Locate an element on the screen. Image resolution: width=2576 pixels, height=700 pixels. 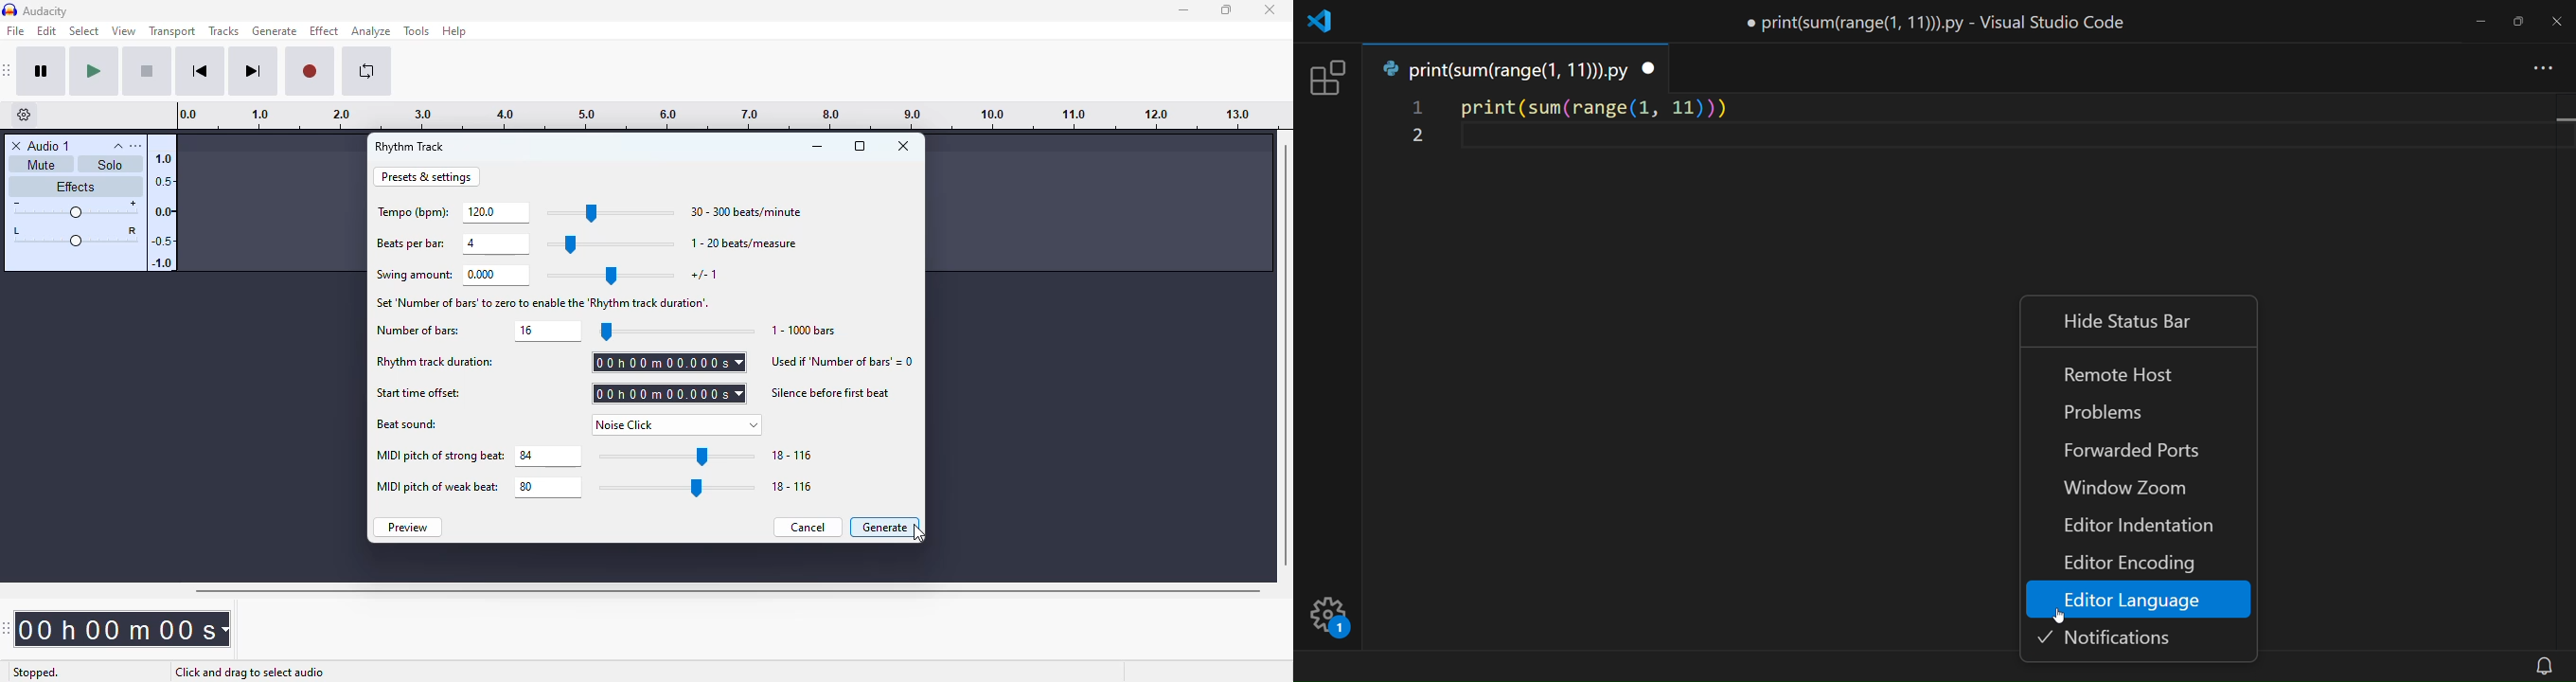
beats per bar is located at coordinates (412, 243).